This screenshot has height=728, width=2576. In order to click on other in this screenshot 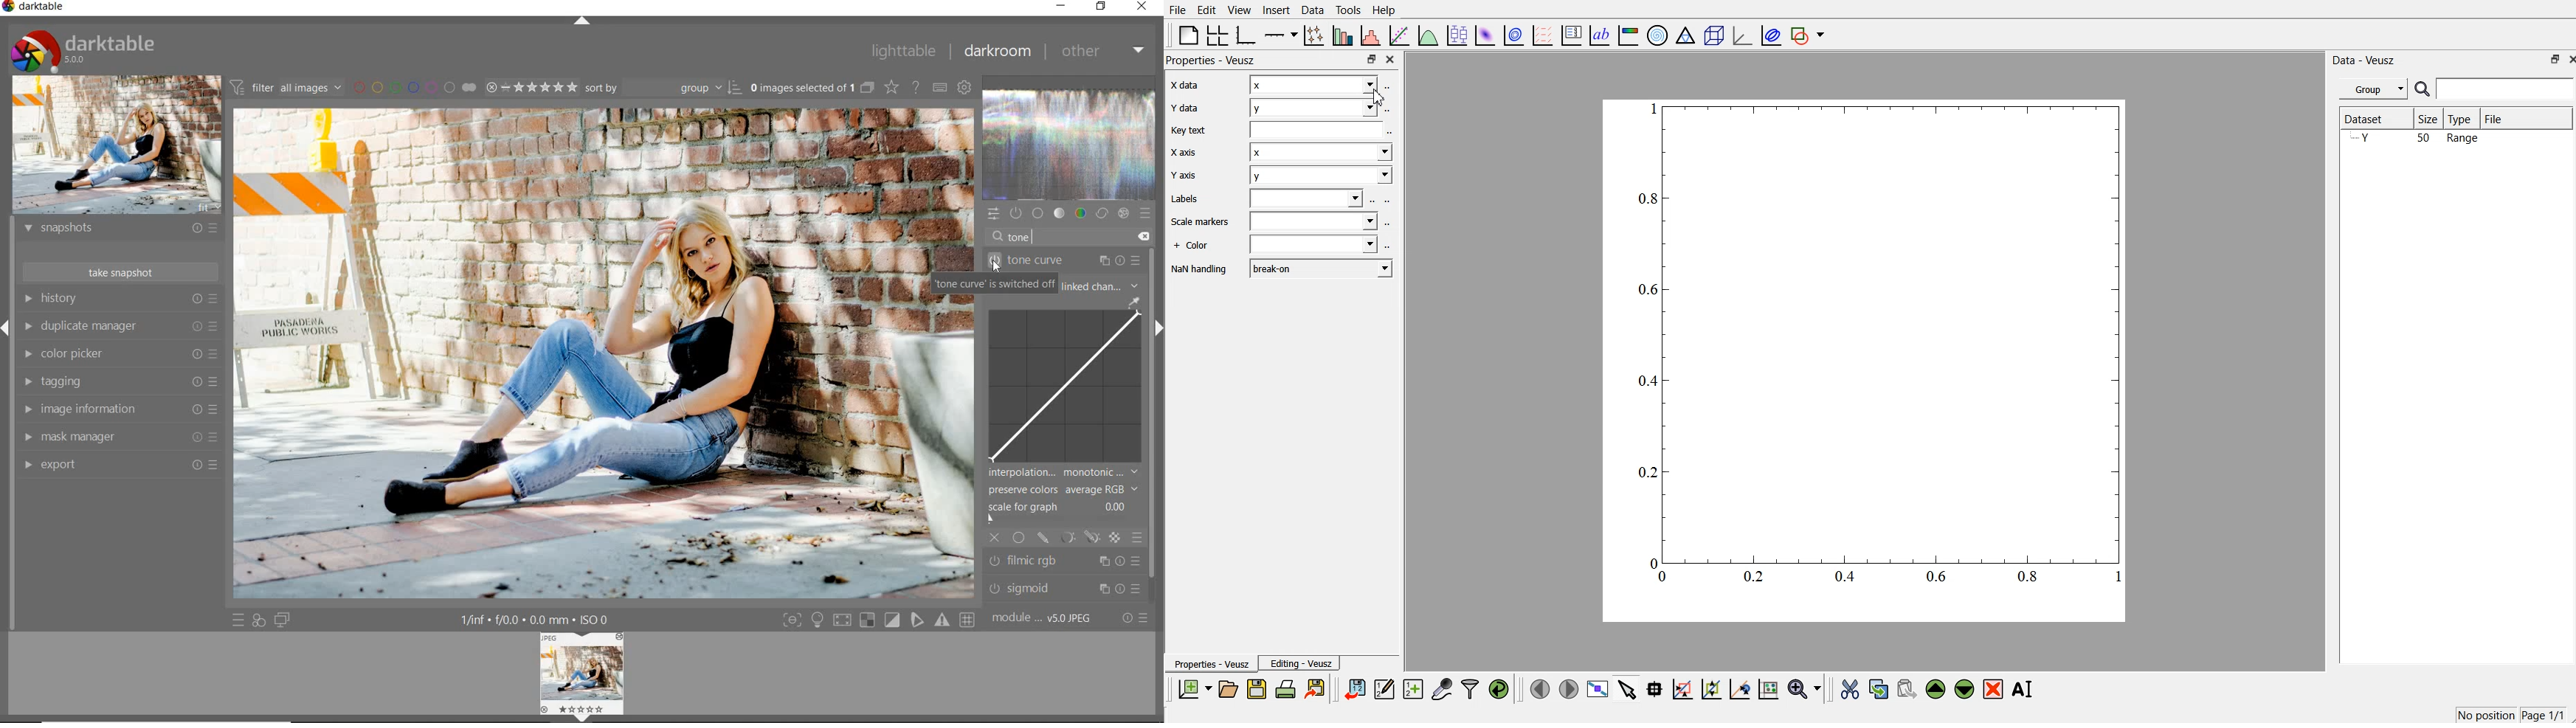, I will do `click(1102, 52)`.